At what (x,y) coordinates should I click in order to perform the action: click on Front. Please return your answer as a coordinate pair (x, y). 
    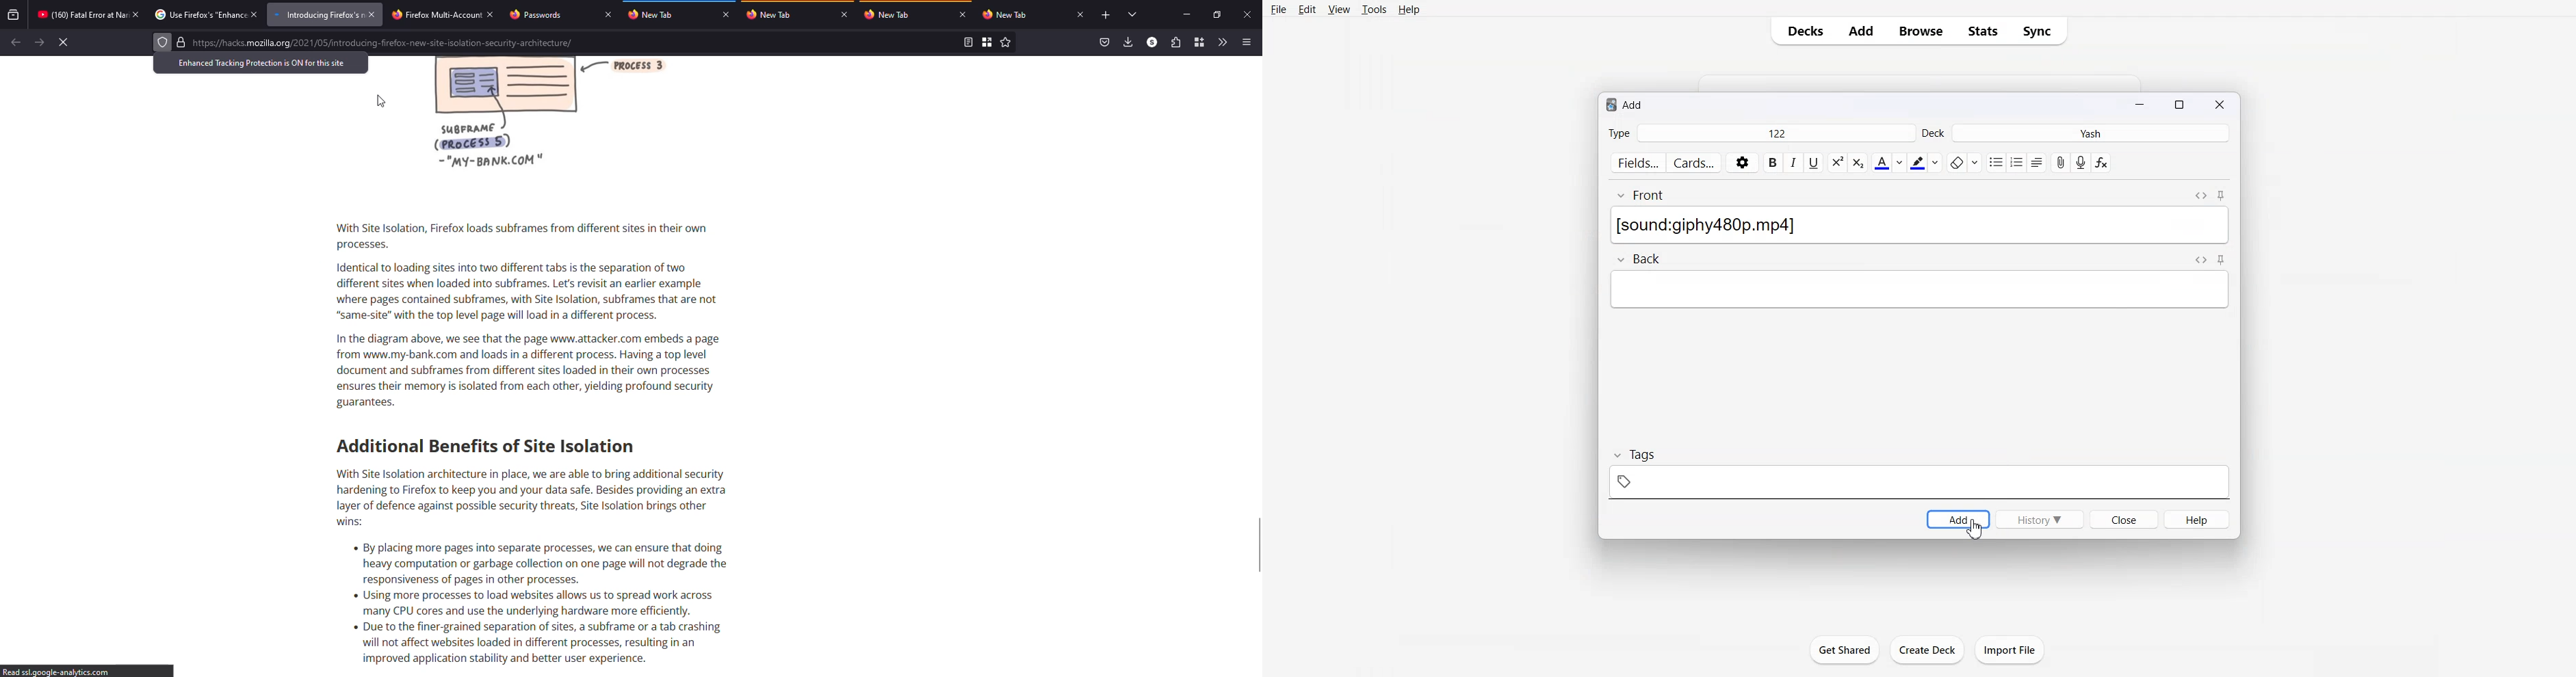
    Looking at the image, I should click on (1636, 196).